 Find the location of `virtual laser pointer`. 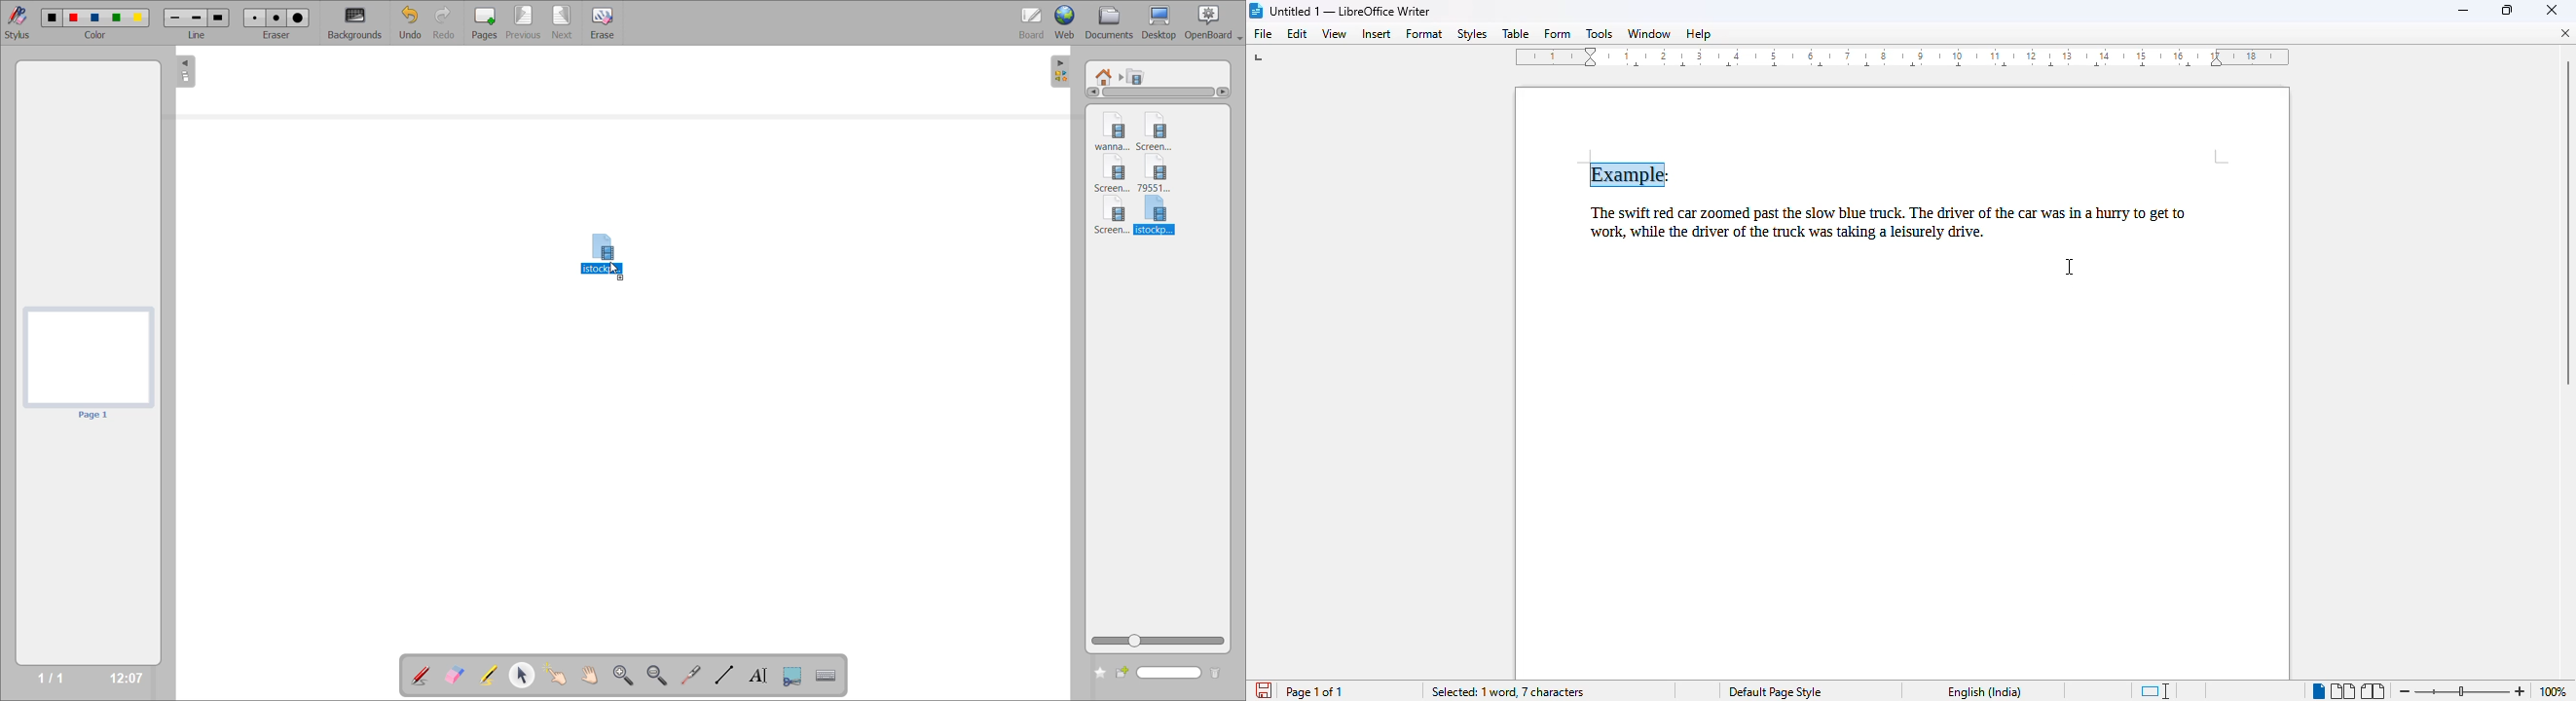

virtual laser pointer is located at coordinates (691, 674).